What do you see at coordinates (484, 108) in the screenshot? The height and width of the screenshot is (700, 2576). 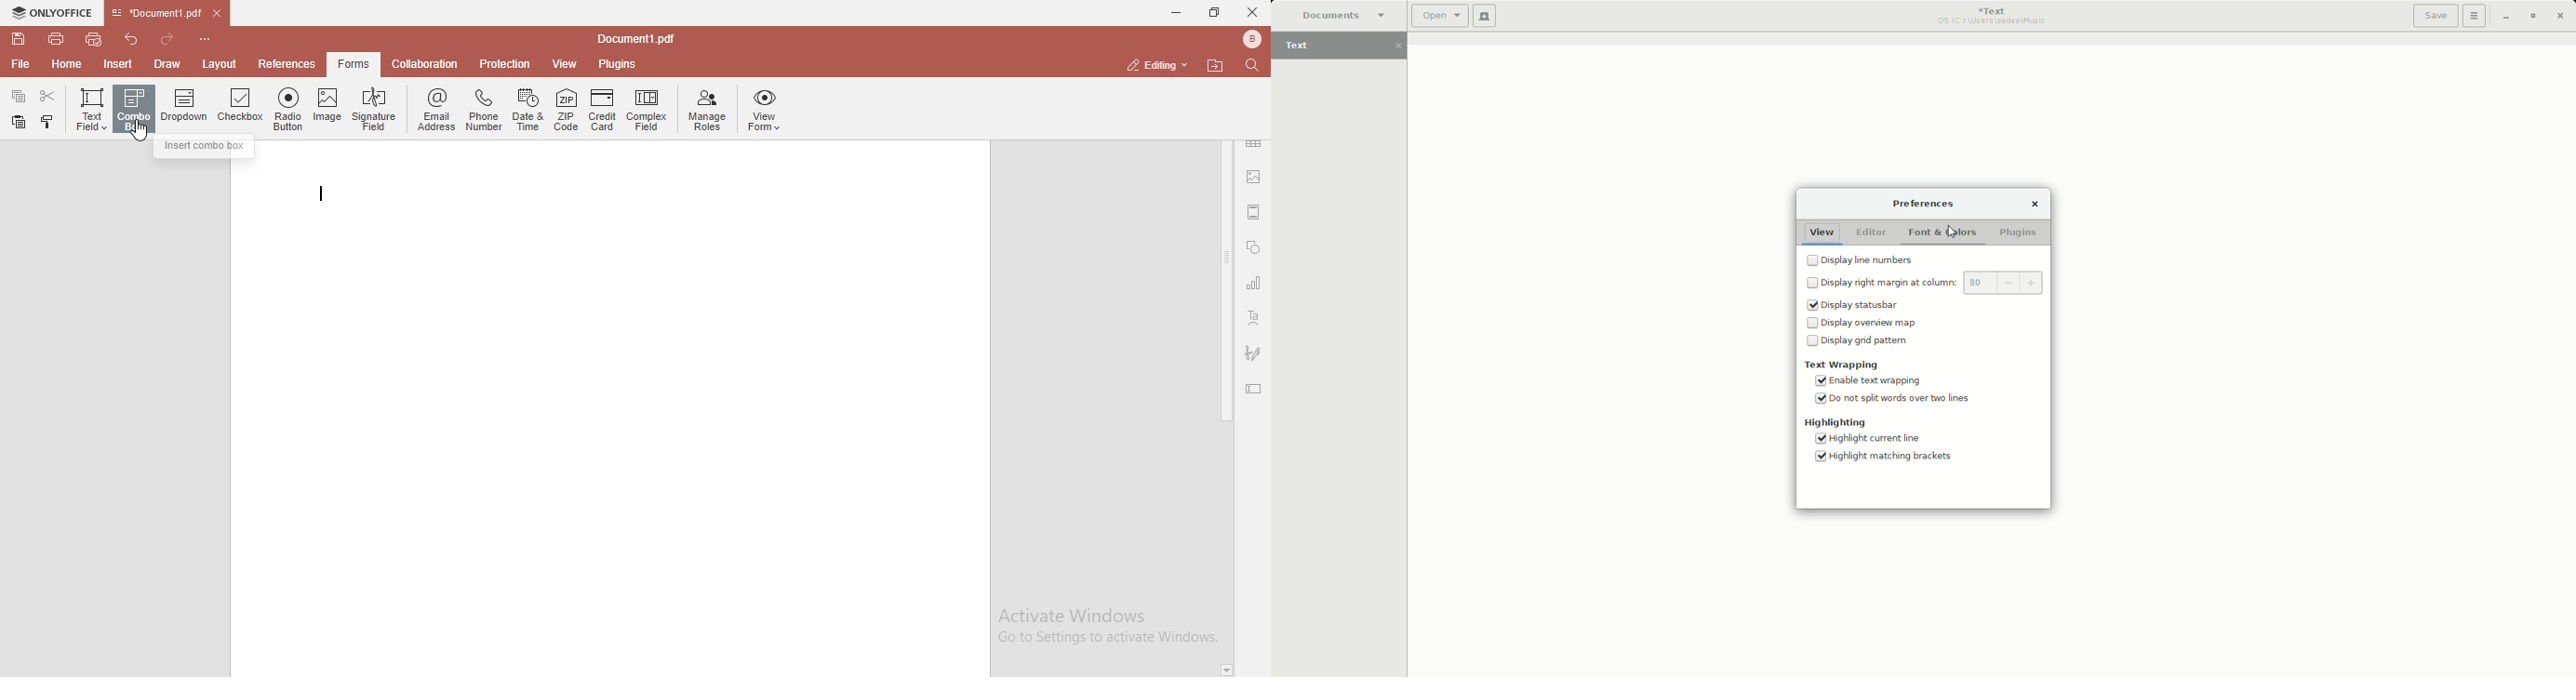 I see `phone number` at bounding box center [484, 108].